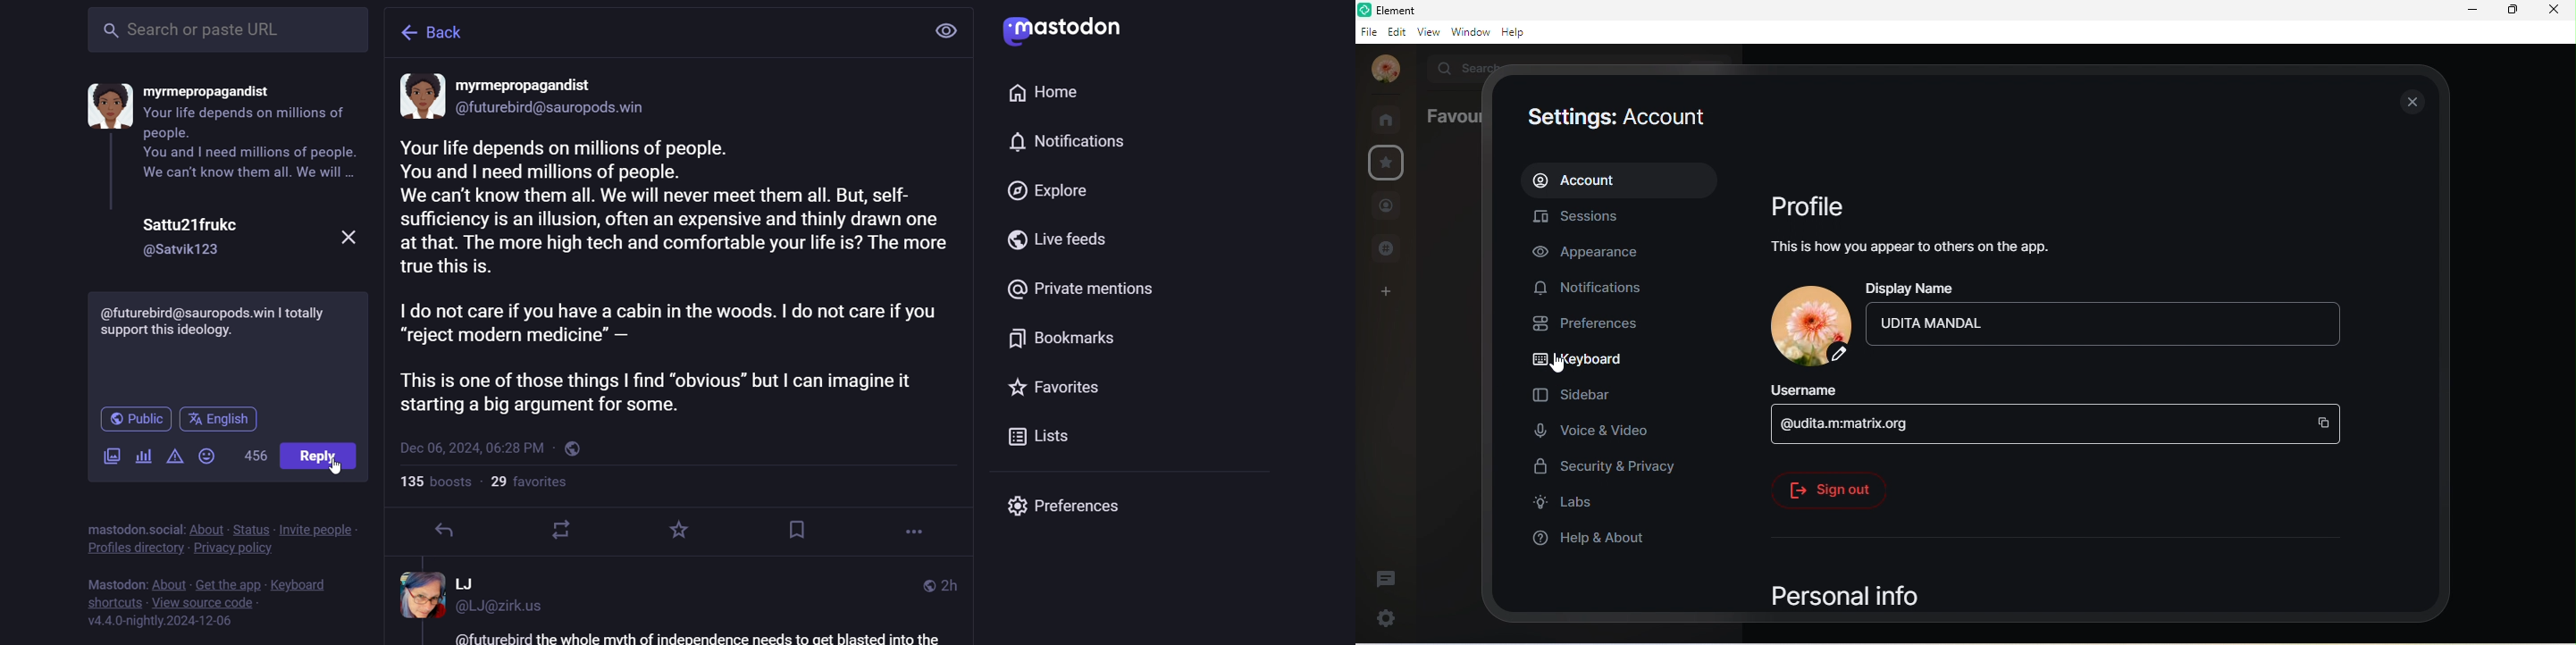 Image resolution: width=2576 pixels, height=672 pixels. I want to click on display picture, so click(419, 97).